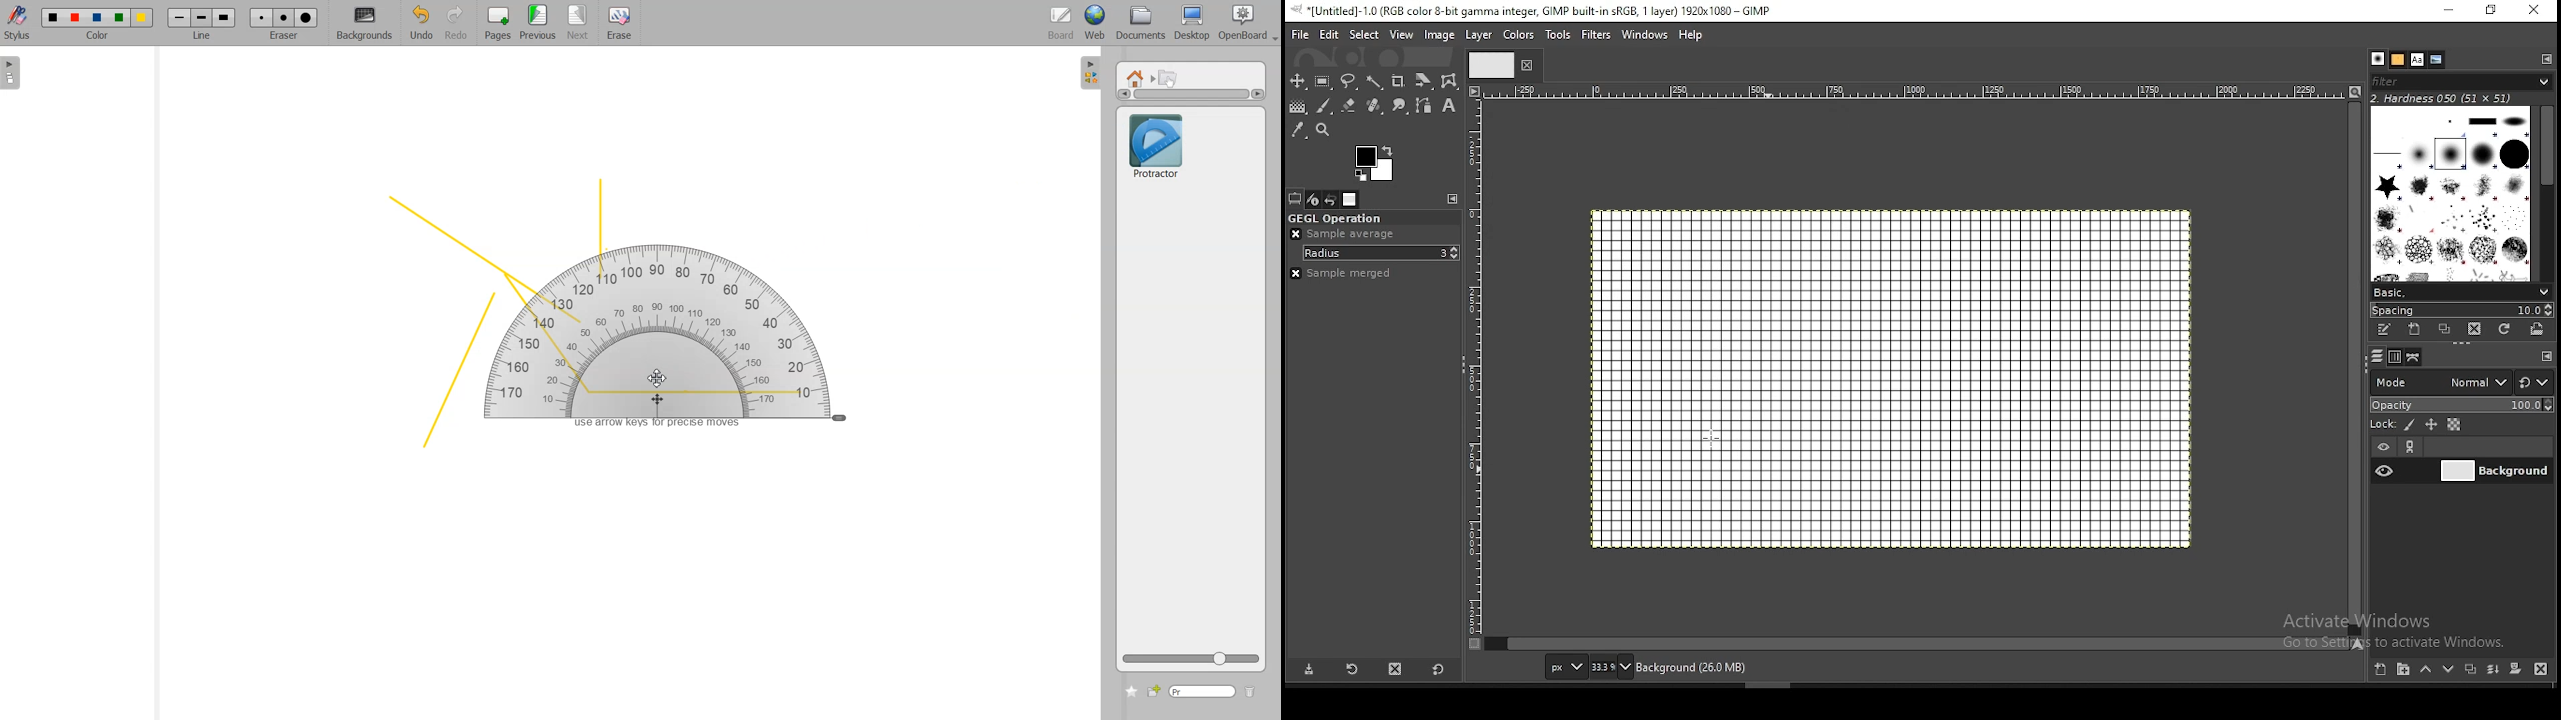  Describe the element at coordinates (2461, 293) in the screenshot. I see `brush presets` at that location.